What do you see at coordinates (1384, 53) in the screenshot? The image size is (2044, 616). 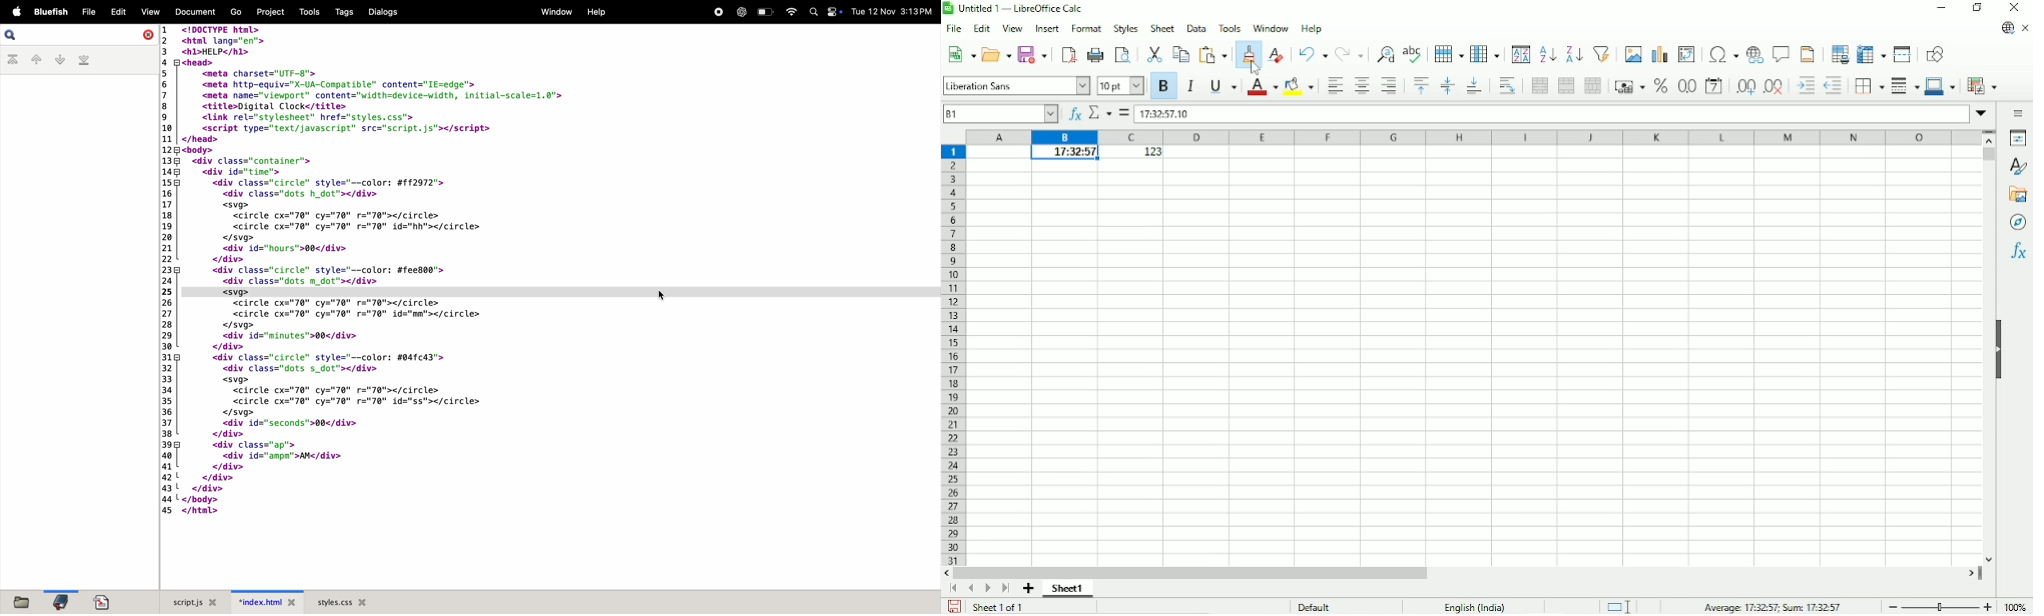 I see `Find and replace` at bounding box center [1384, 53].